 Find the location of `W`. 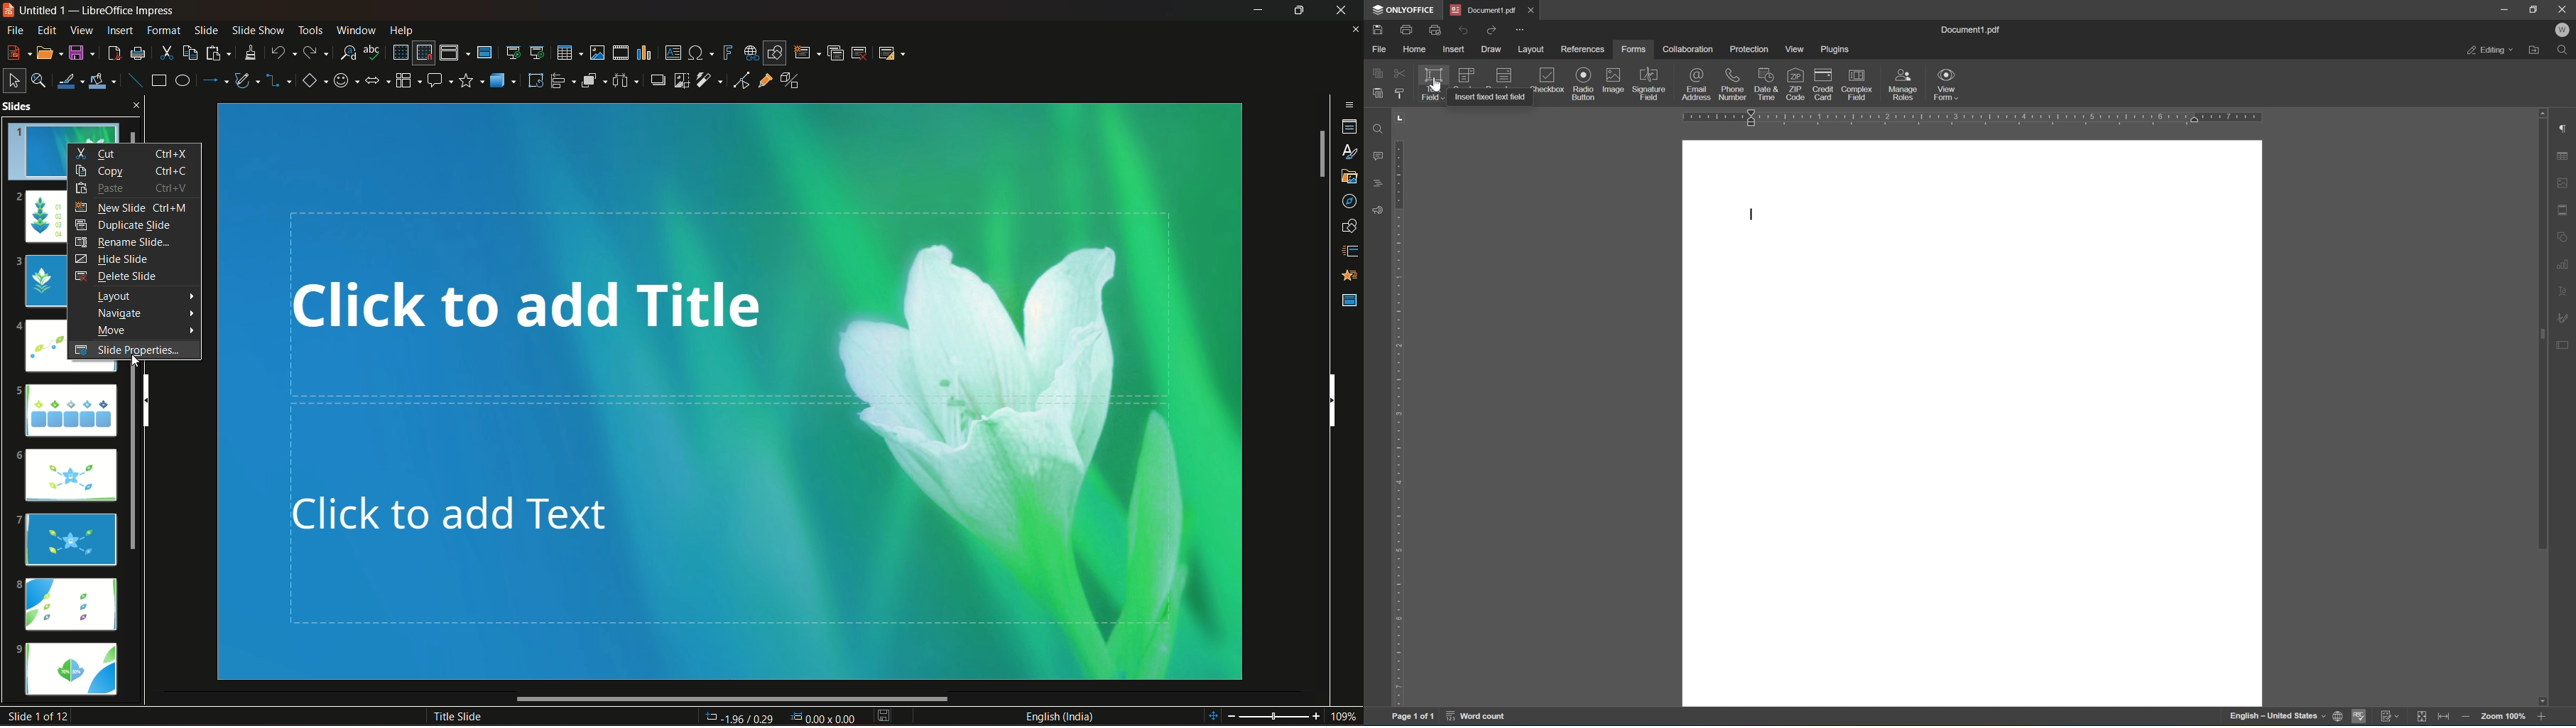

W is located at coordinates (2566, 28).